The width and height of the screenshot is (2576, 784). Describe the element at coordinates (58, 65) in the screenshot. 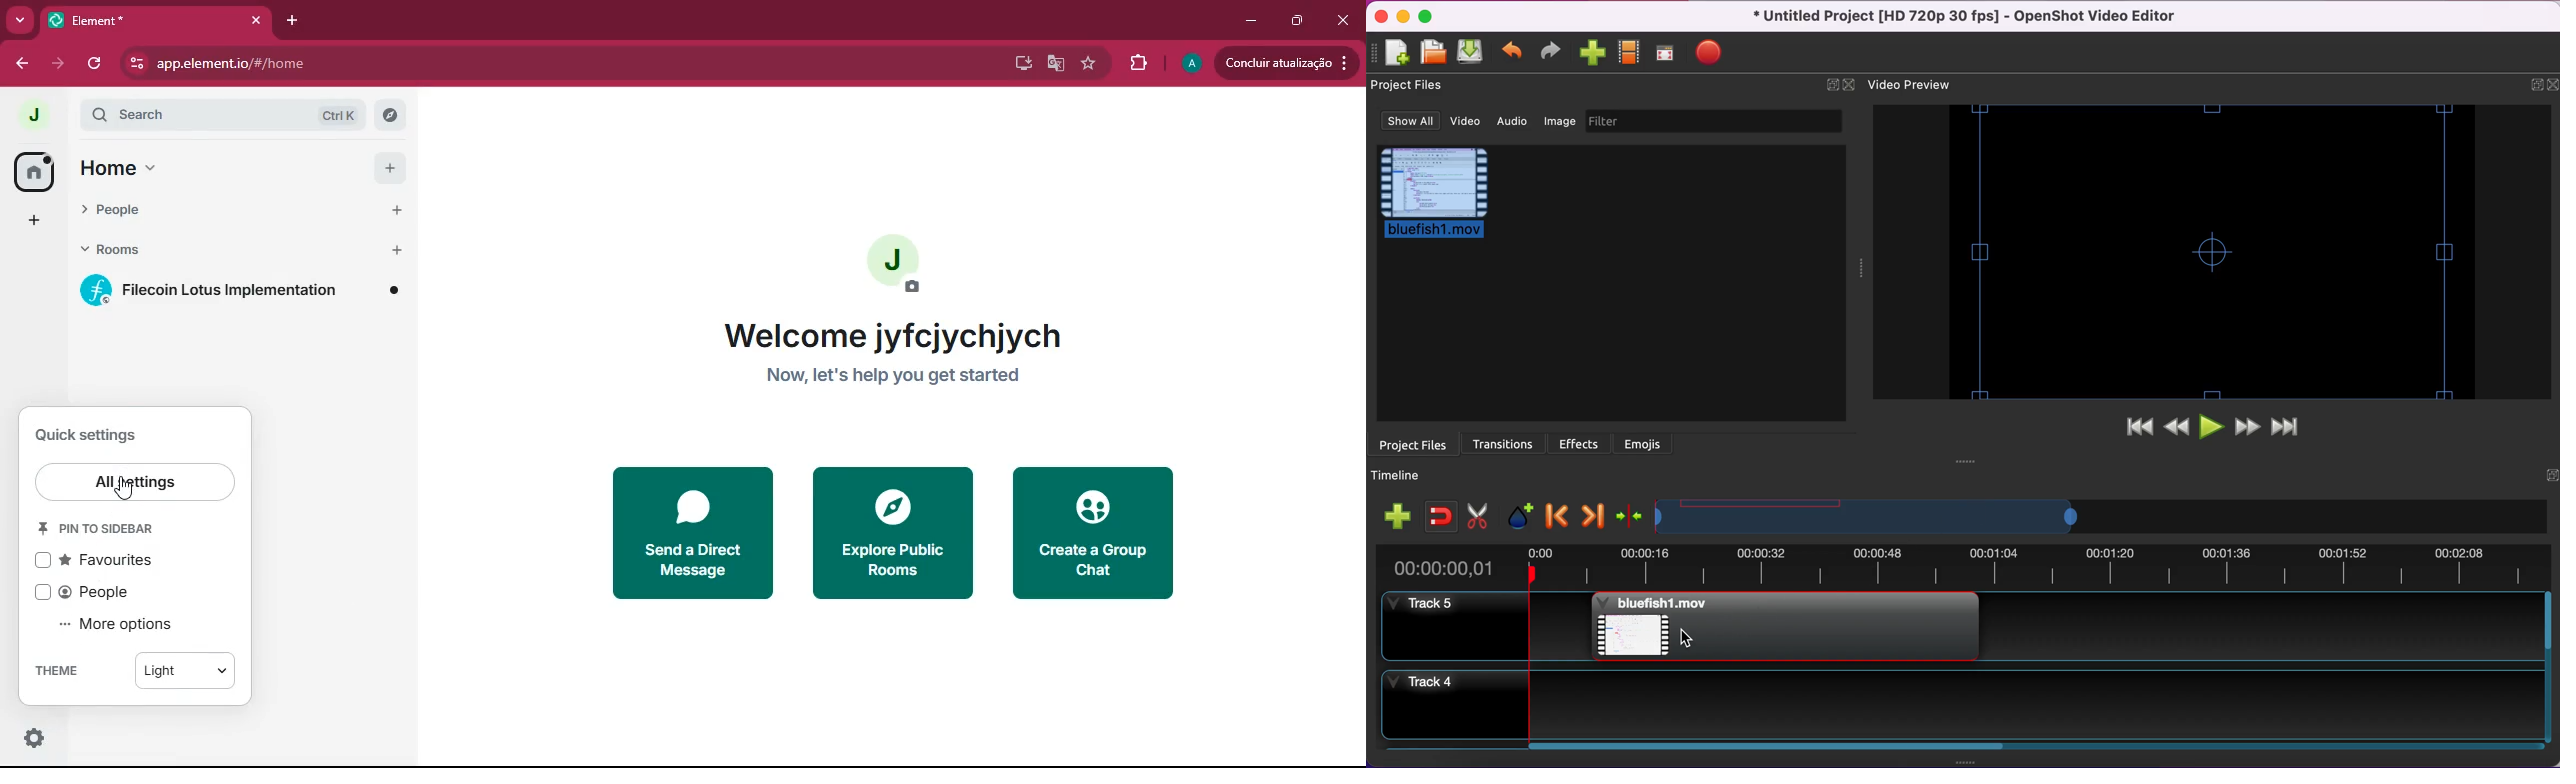

I see `forward` at that location.